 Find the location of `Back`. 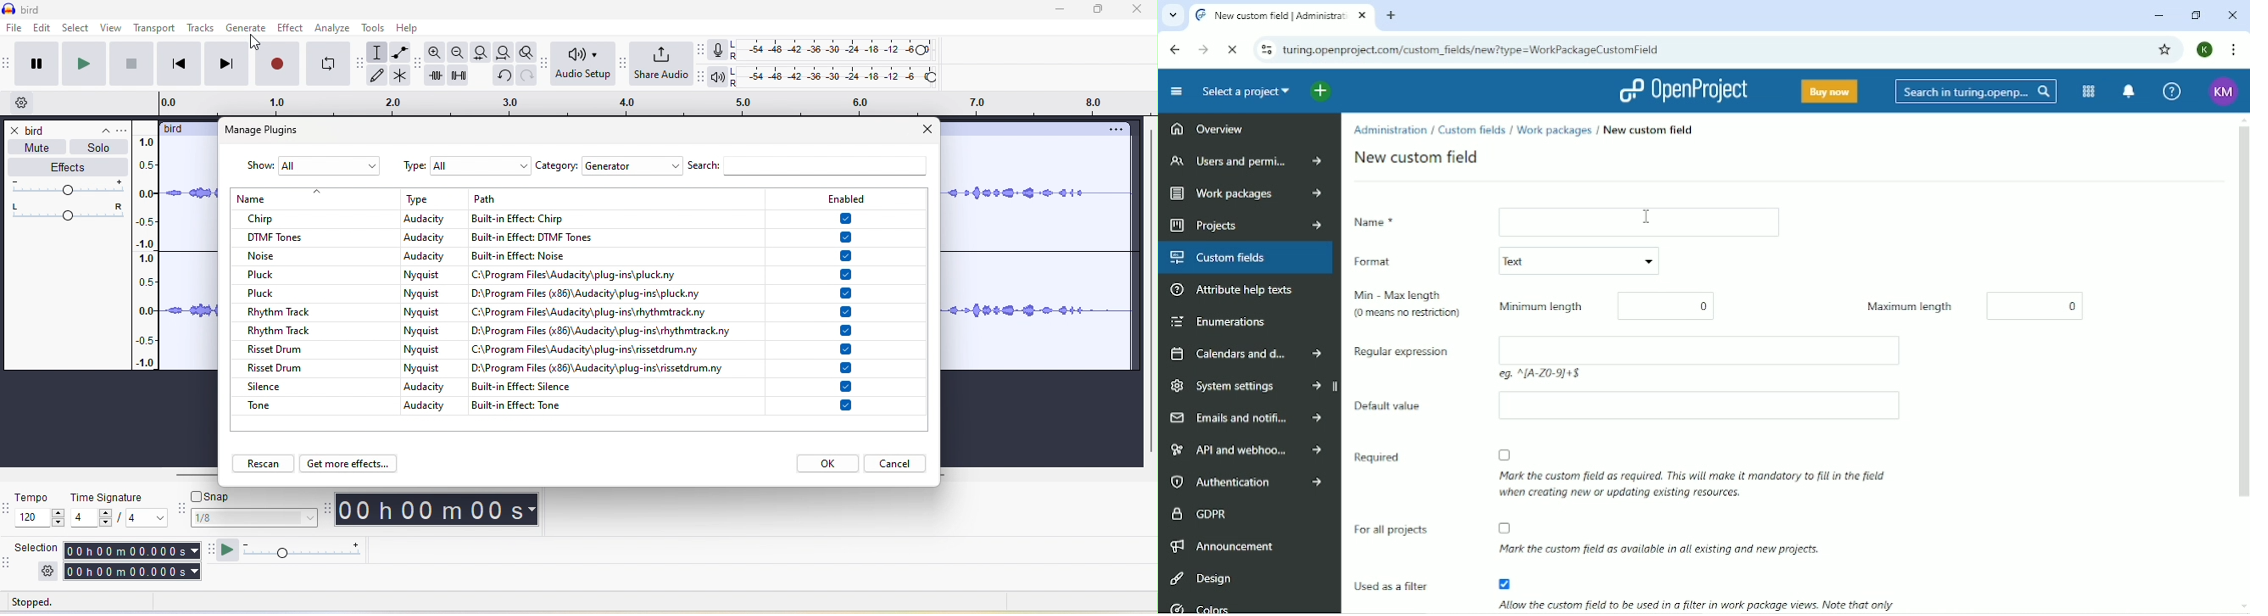

Back is located at coordinates (1176, 49).